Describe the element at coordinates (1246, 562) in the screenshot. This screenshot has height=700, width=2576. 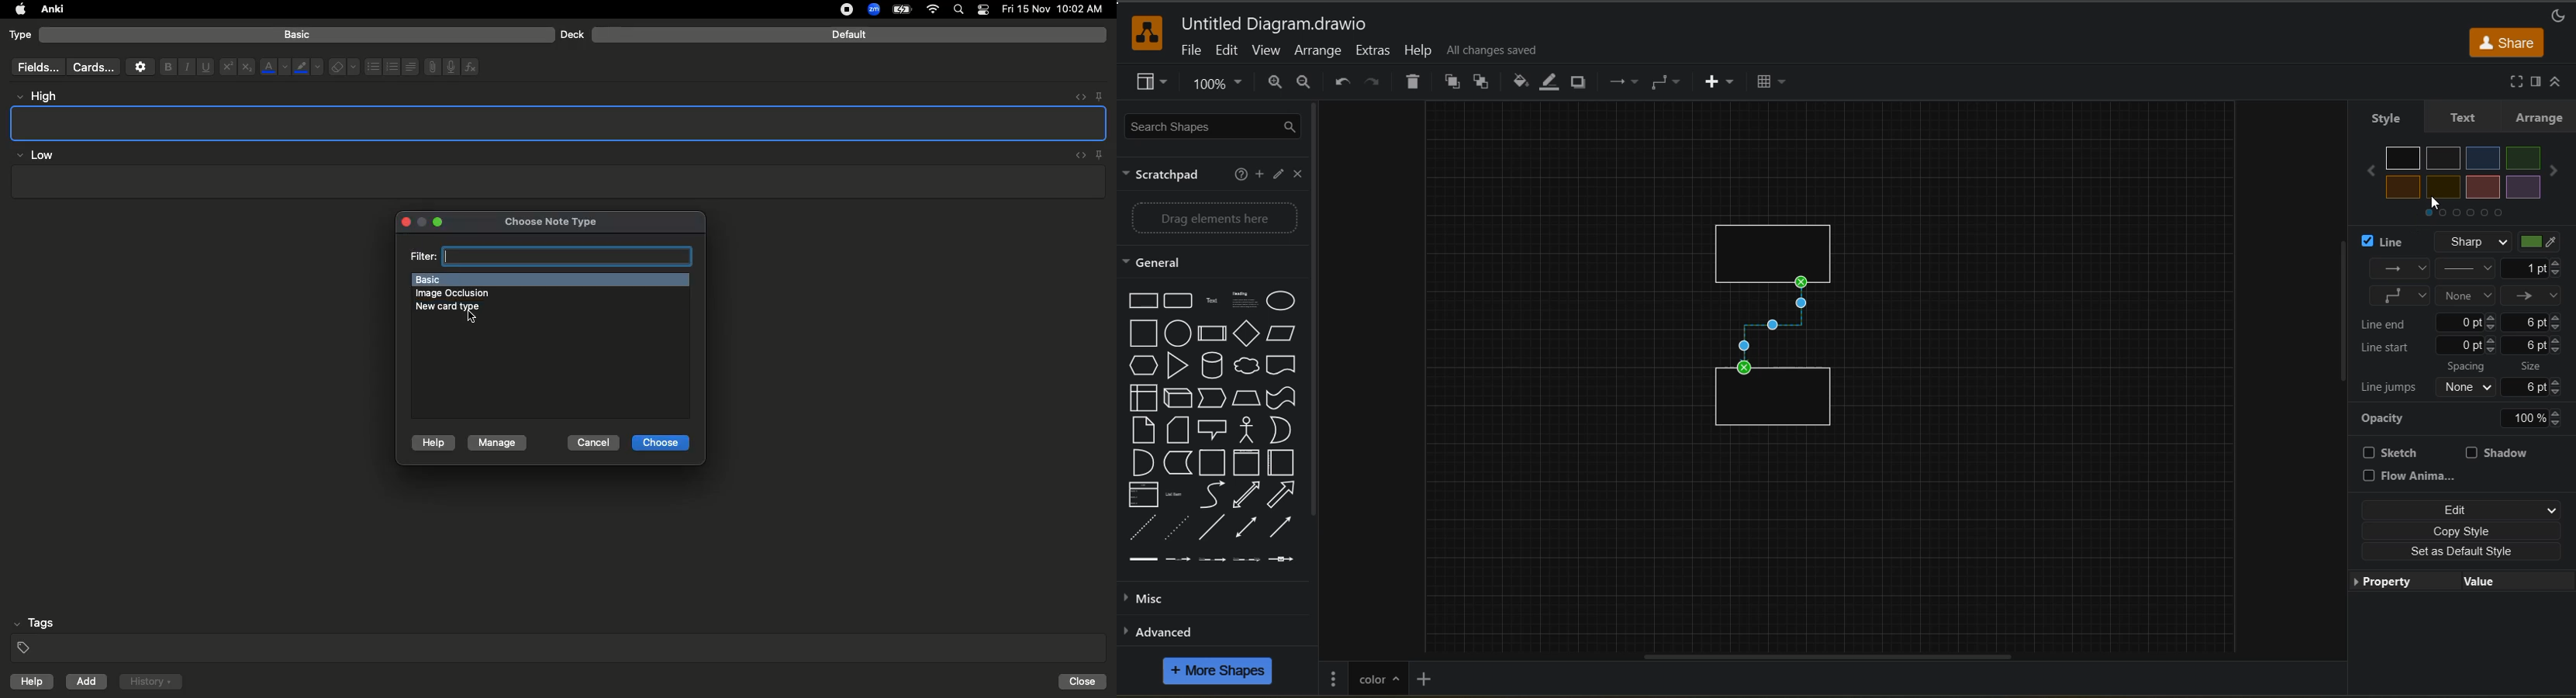
I see `Connector with 3 label` at that location.